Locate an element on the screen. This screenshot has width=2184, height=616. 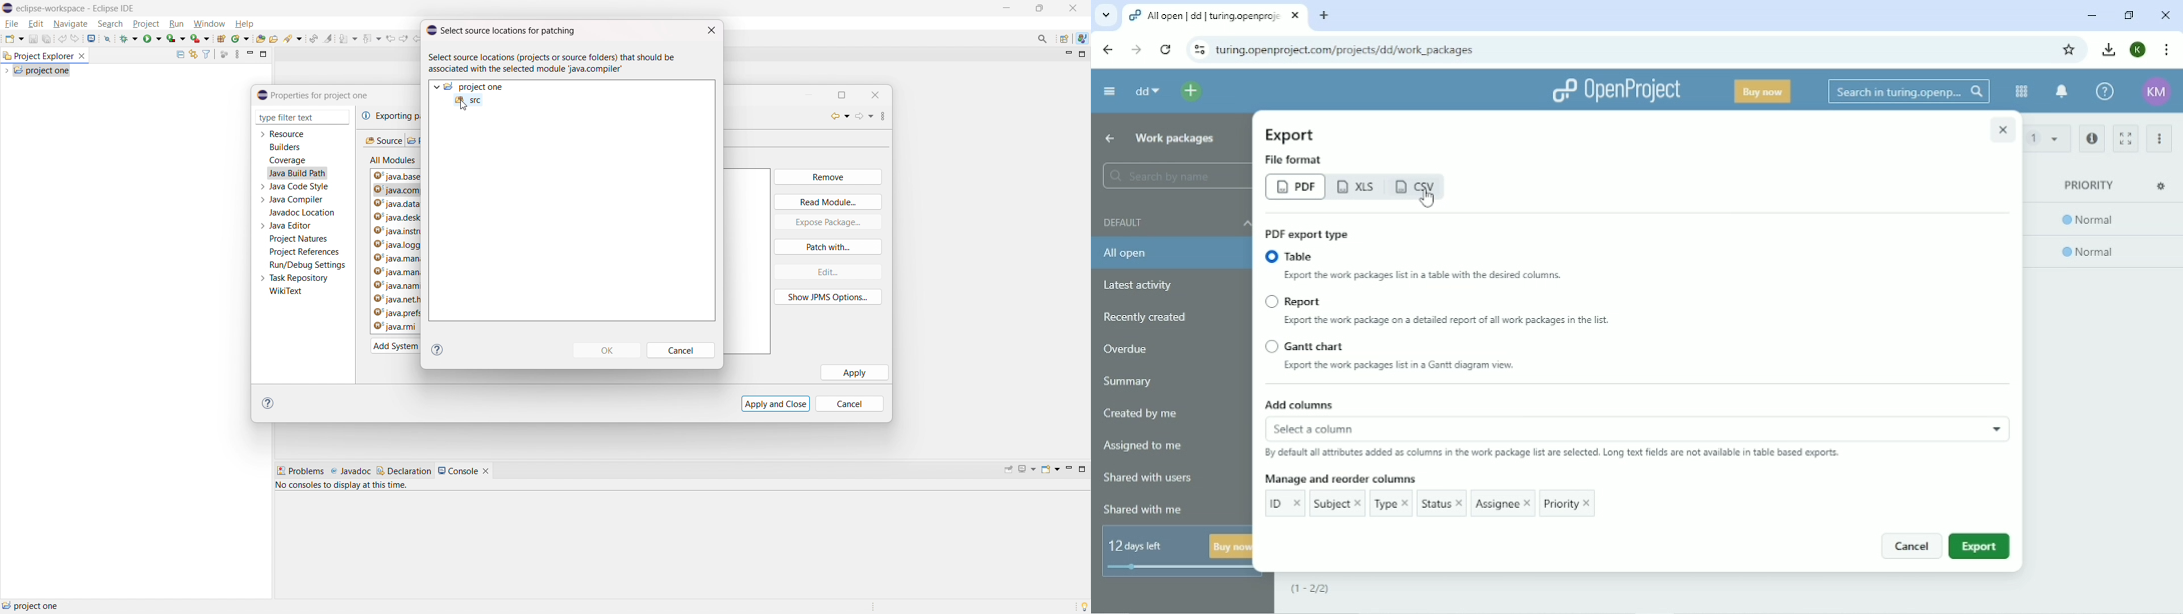
Normal is located at coordinates (2090, 222).